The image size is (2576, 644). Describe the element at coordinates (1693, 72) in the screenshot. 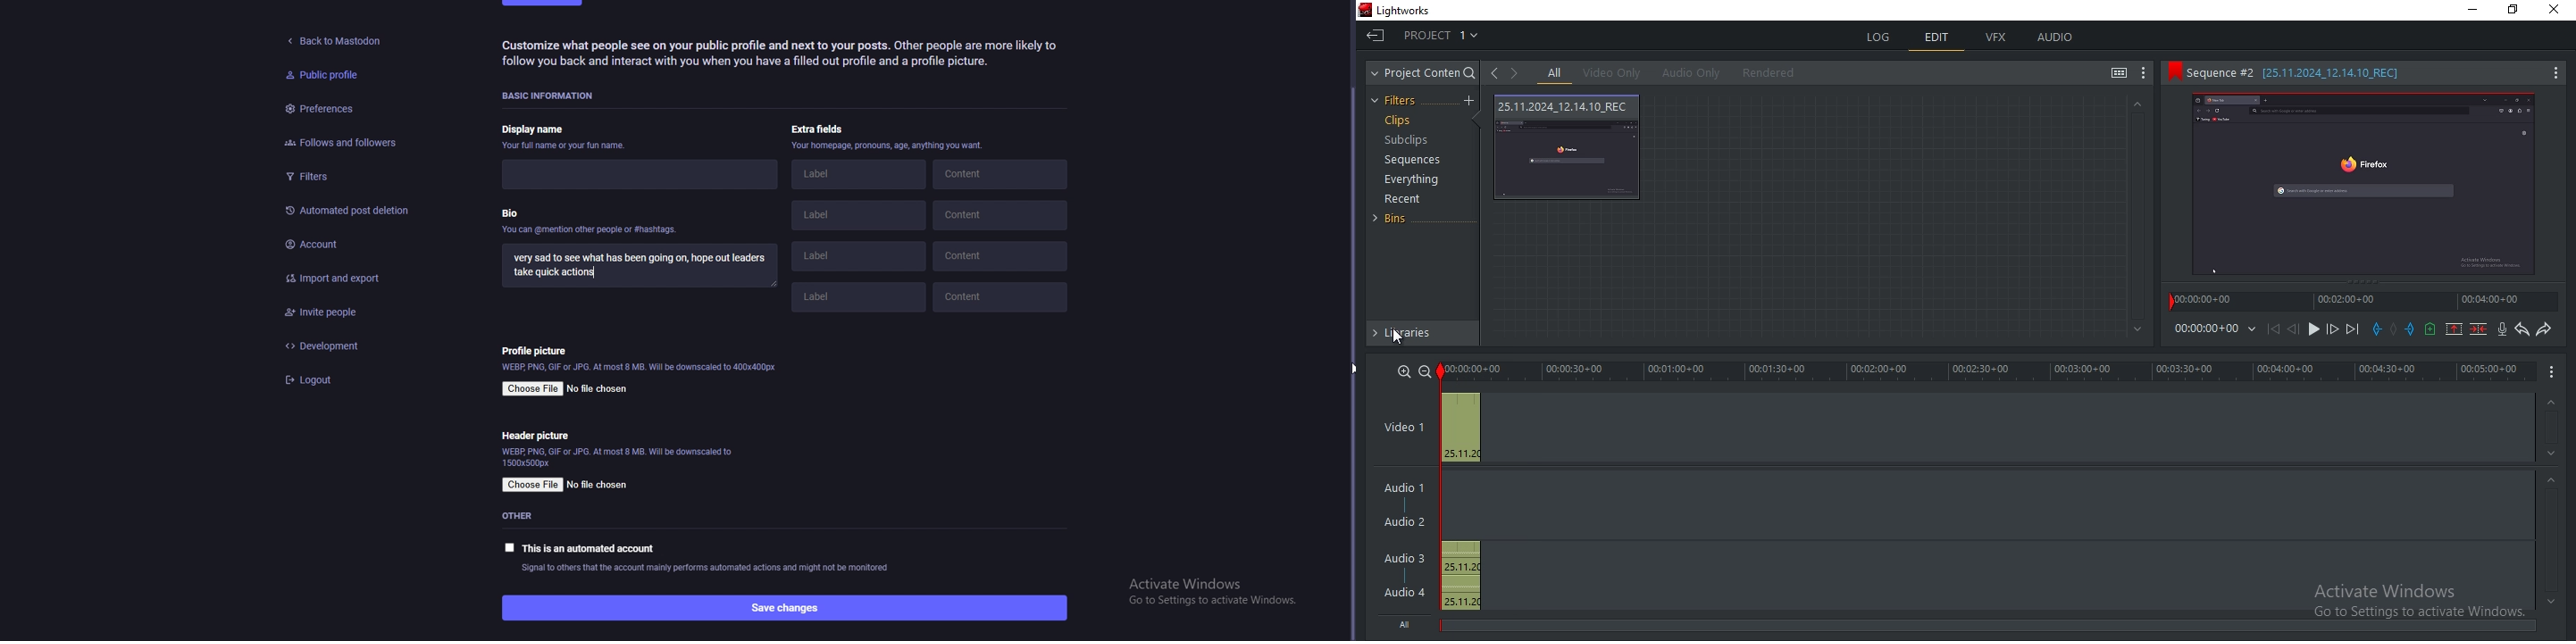

I see `audio only` at that location.